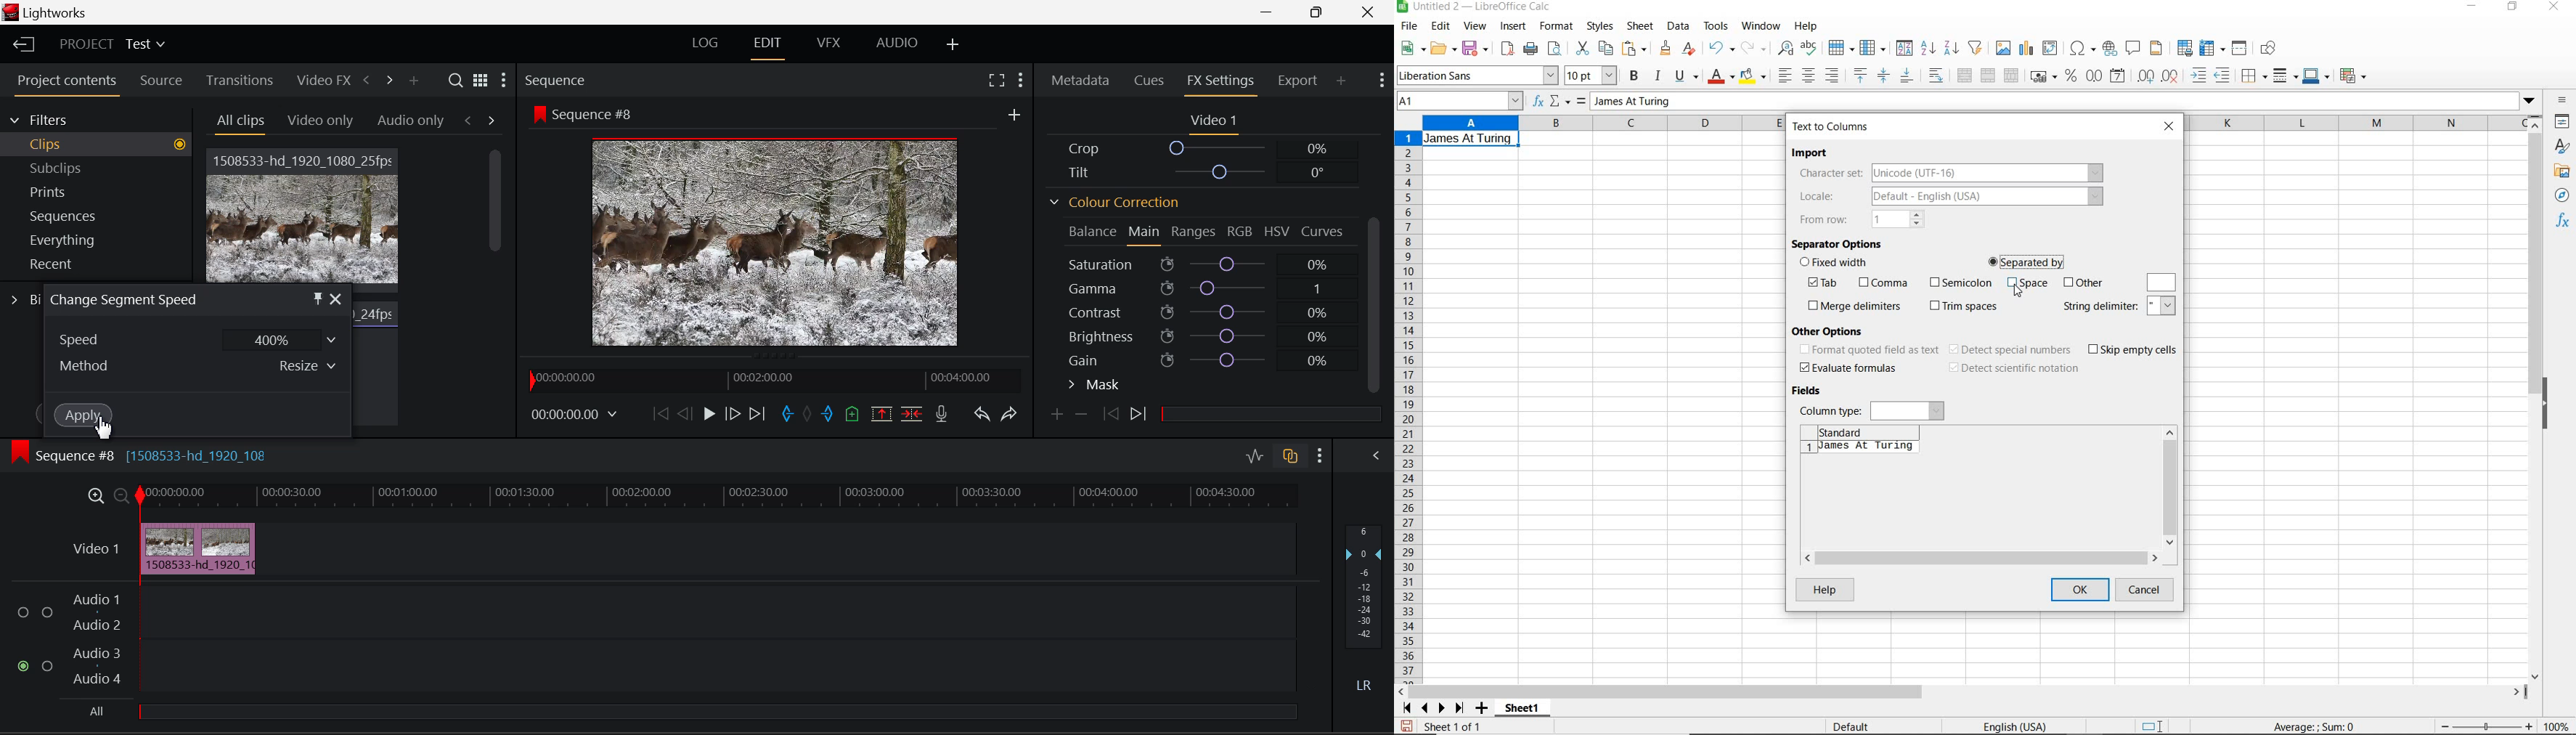 The width and height of the screenshot is (2576, 756). I want to click on Remove keyframe, so click(1082, 416).